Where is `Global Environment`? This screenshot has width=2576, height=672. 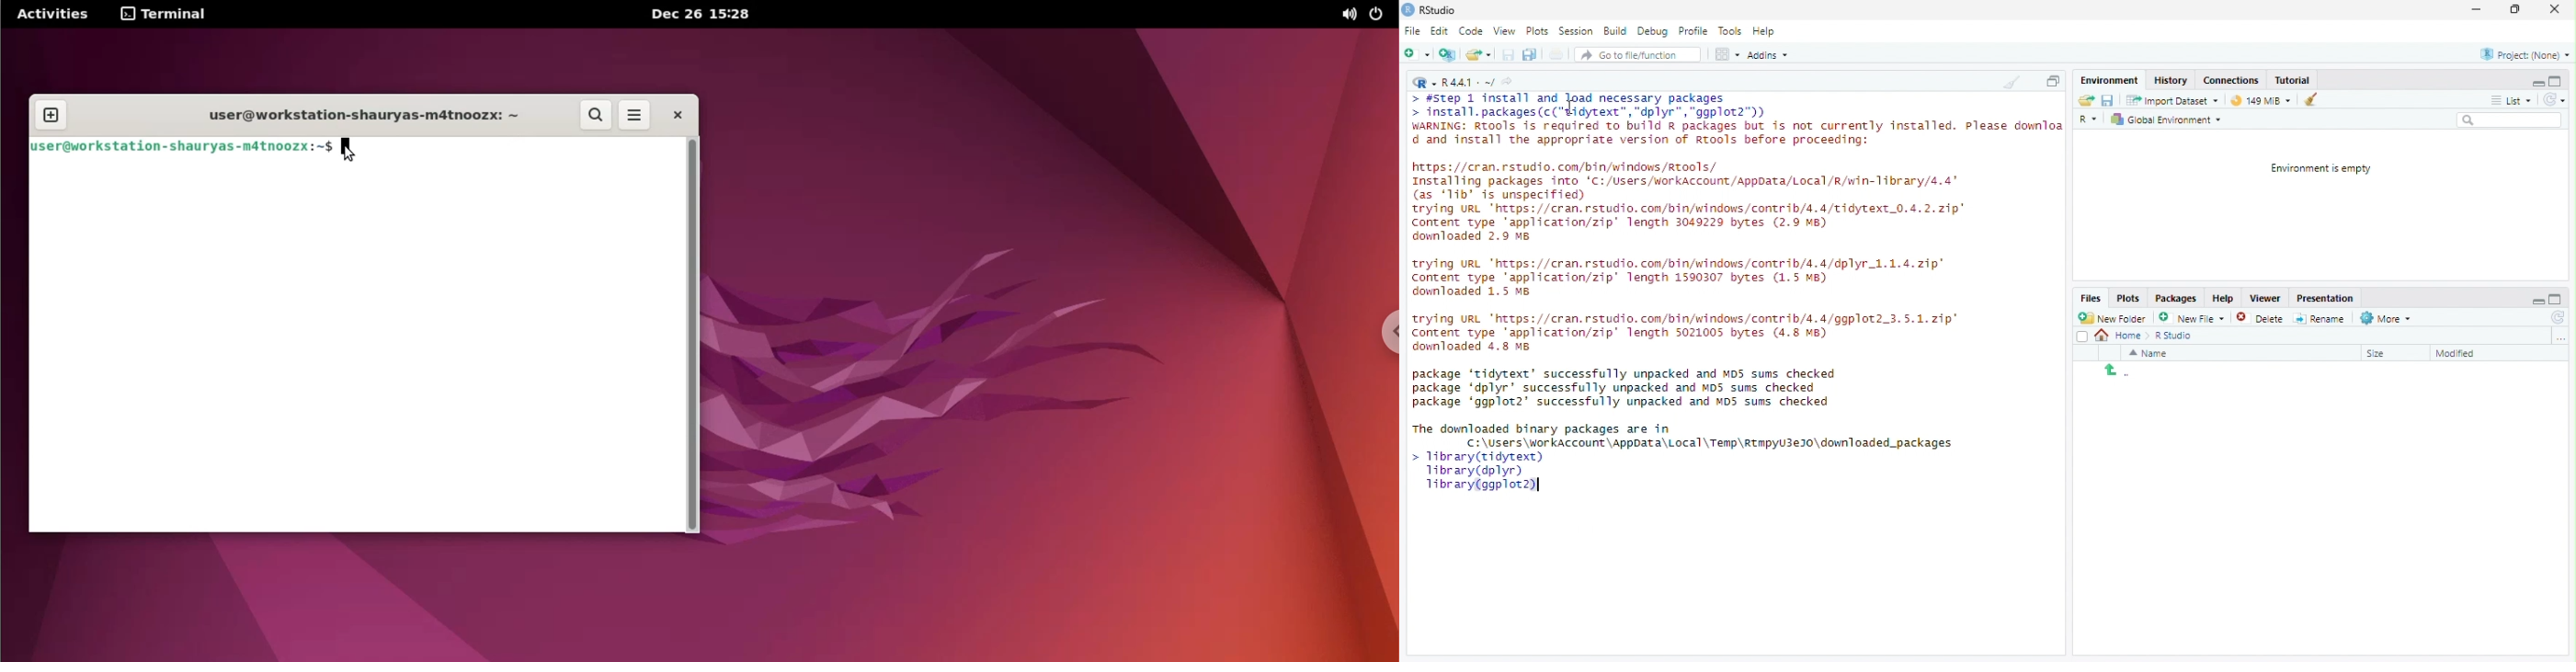
Global Environment is located at coordinates (2166, 119).